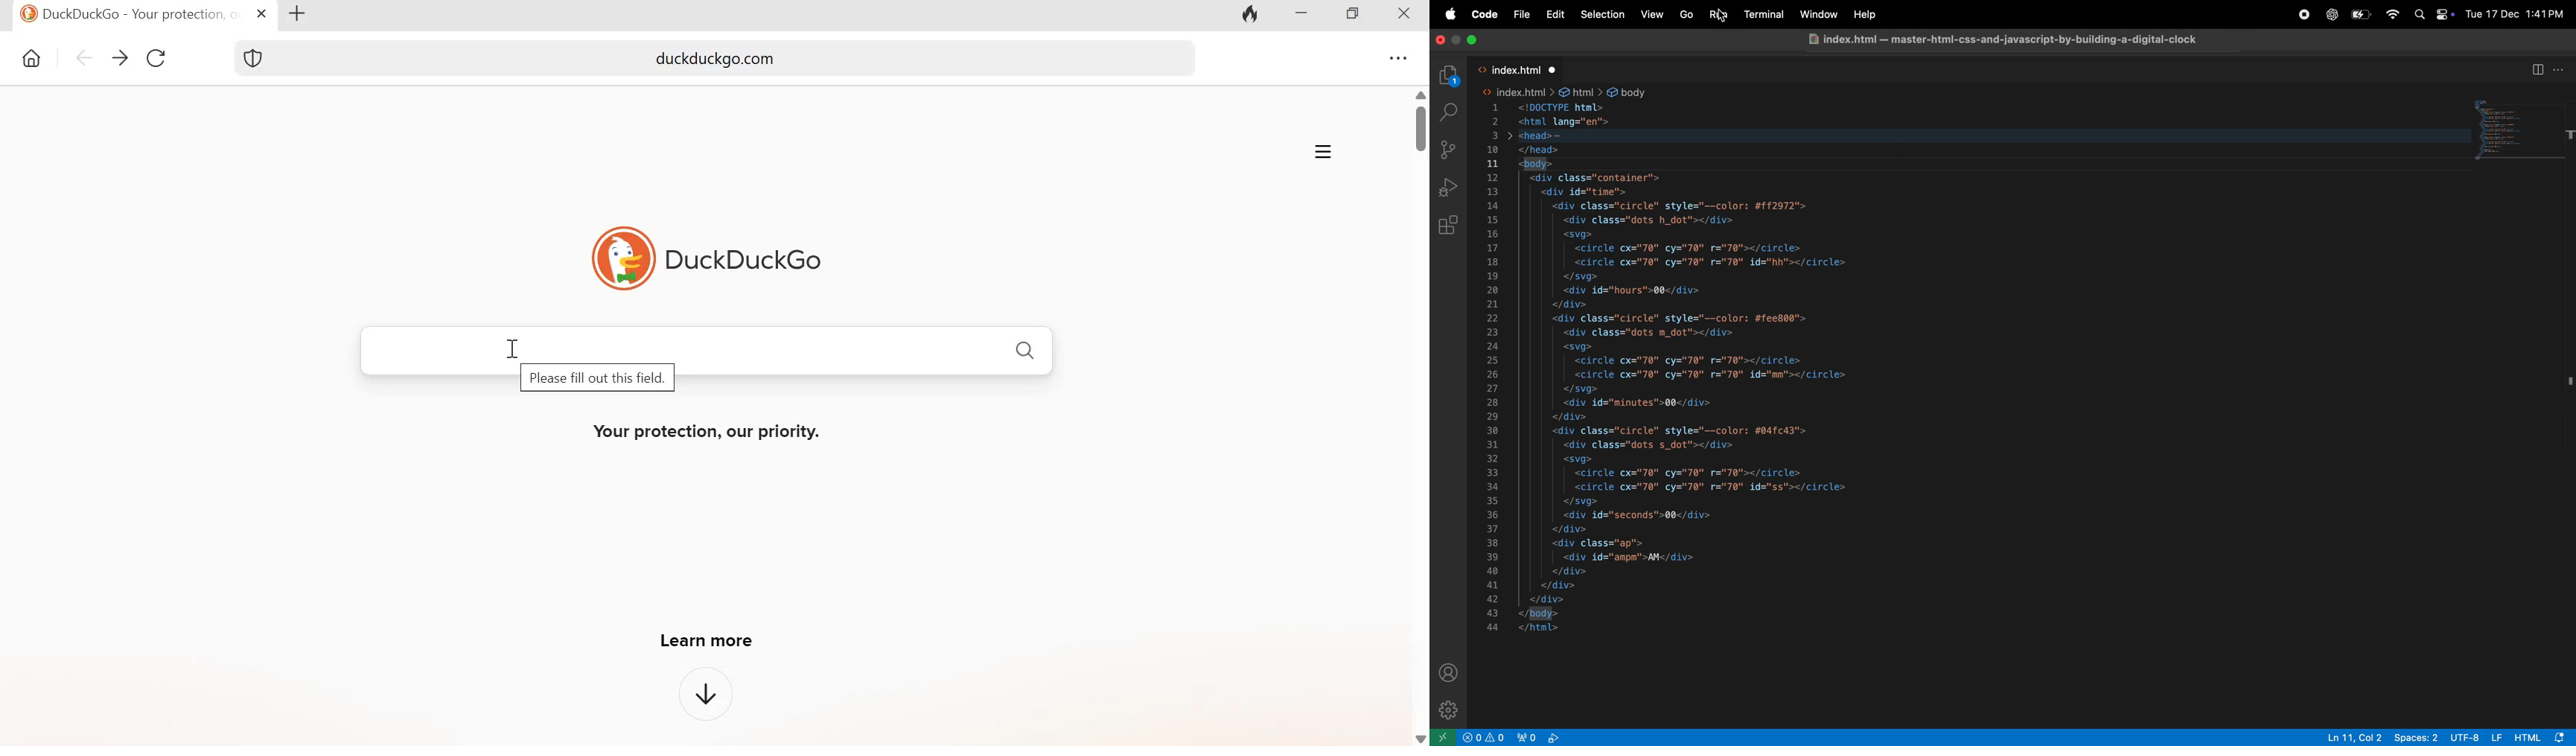 The height and width of the screenshot is (756, 2576). What do you see at coordinates (2353, 737) in the screenshot?
I see `ln 11, col 2` at bounding box center [2353, 737].